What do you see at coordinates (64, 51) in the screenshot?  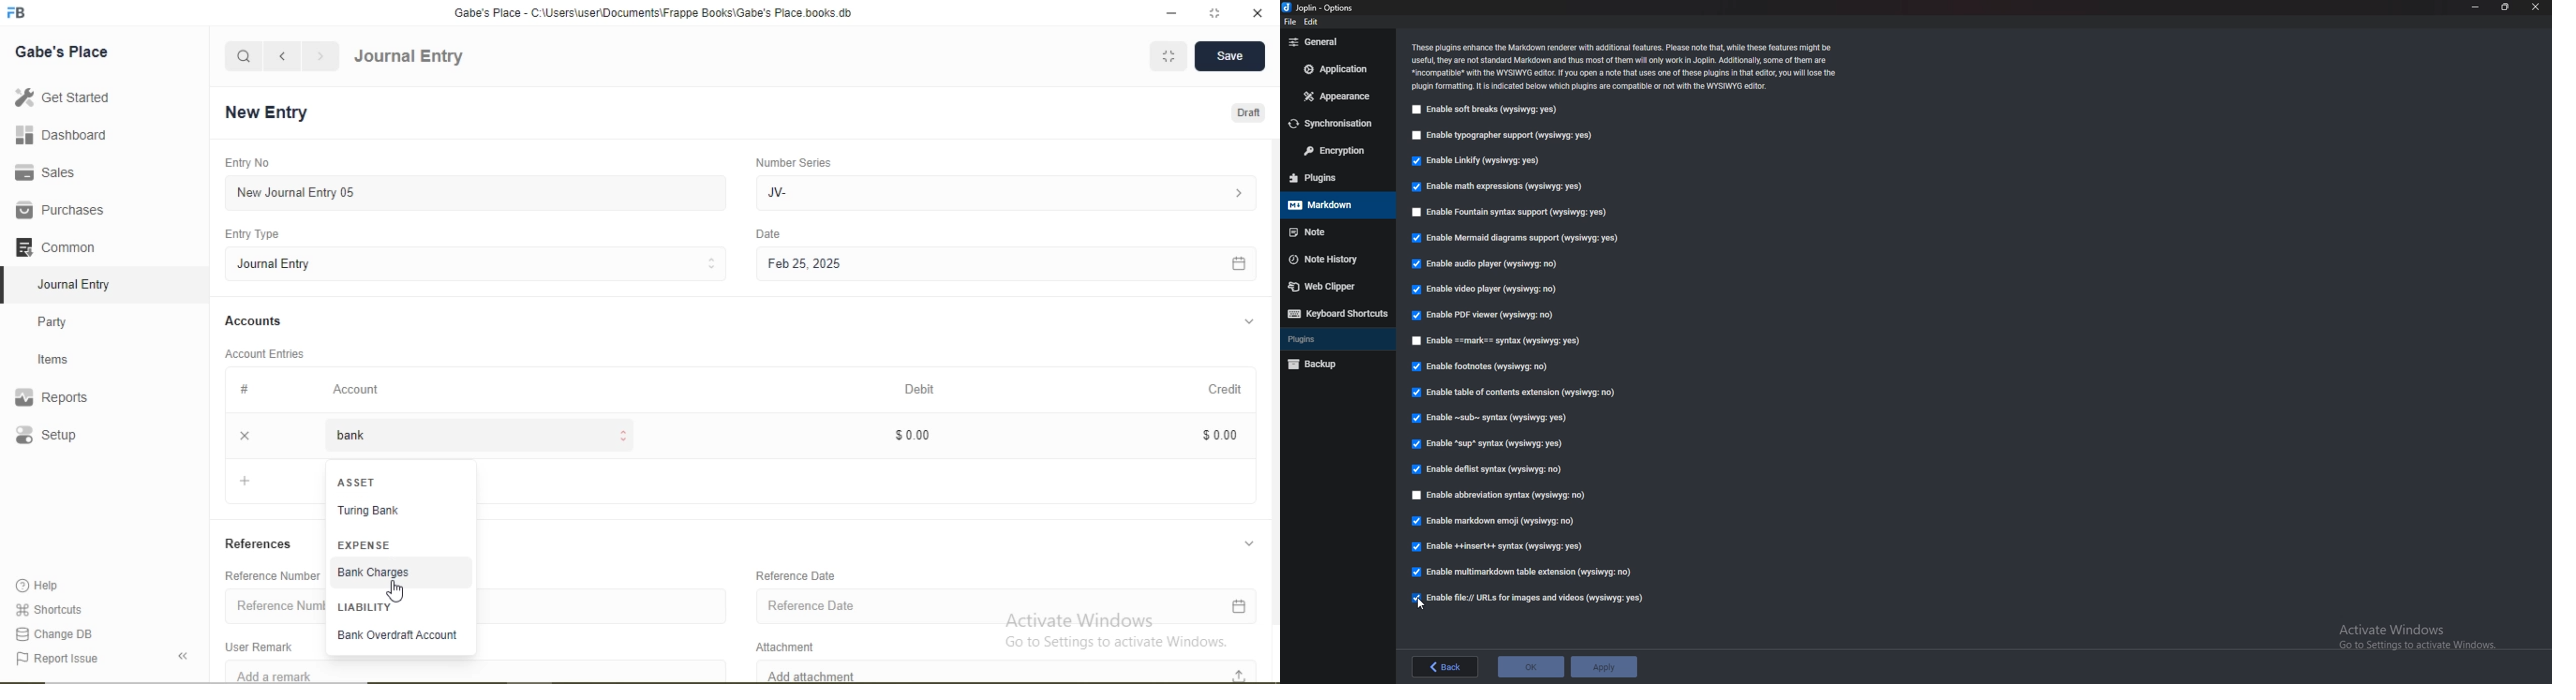 I see `Gabe's Place` at bounding box center [64, 51].